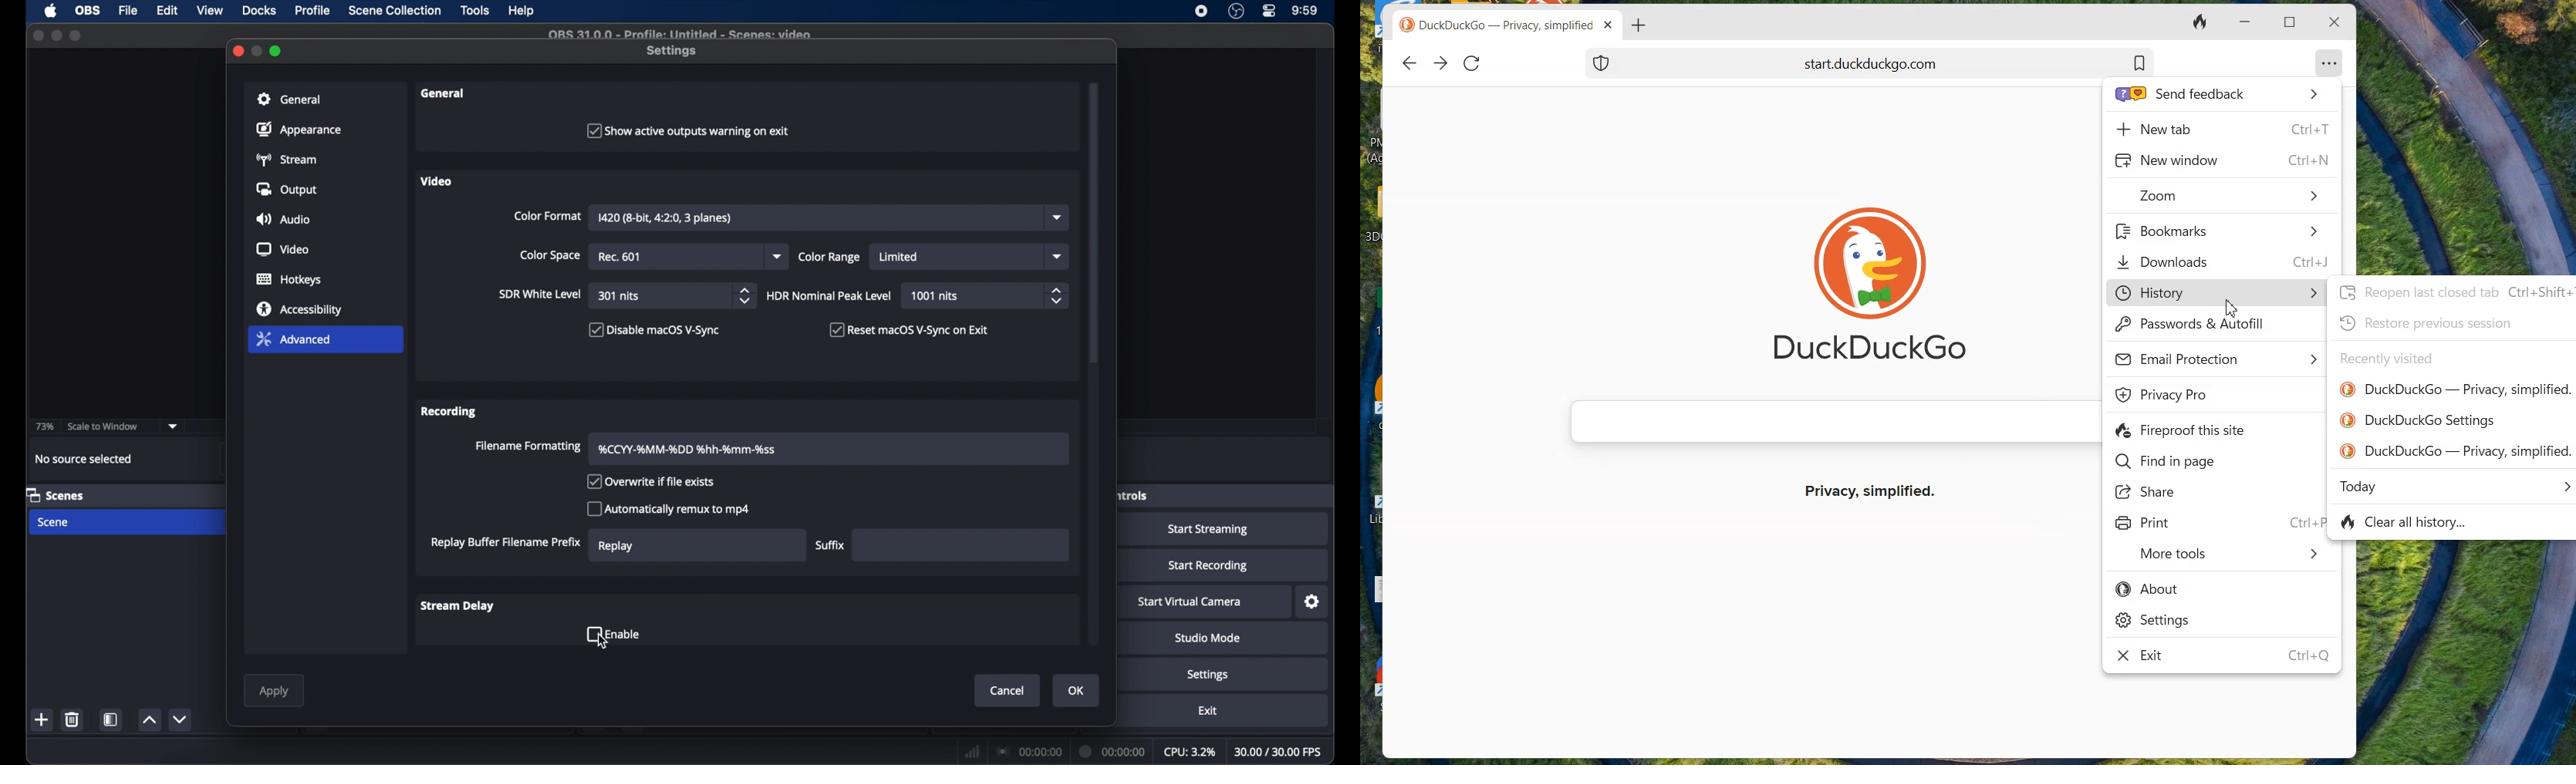 The height and width of the screenshot is (784, 2576). Describe the element at coordinates (289, 160) in the screenshot. I see `stream` at that location.